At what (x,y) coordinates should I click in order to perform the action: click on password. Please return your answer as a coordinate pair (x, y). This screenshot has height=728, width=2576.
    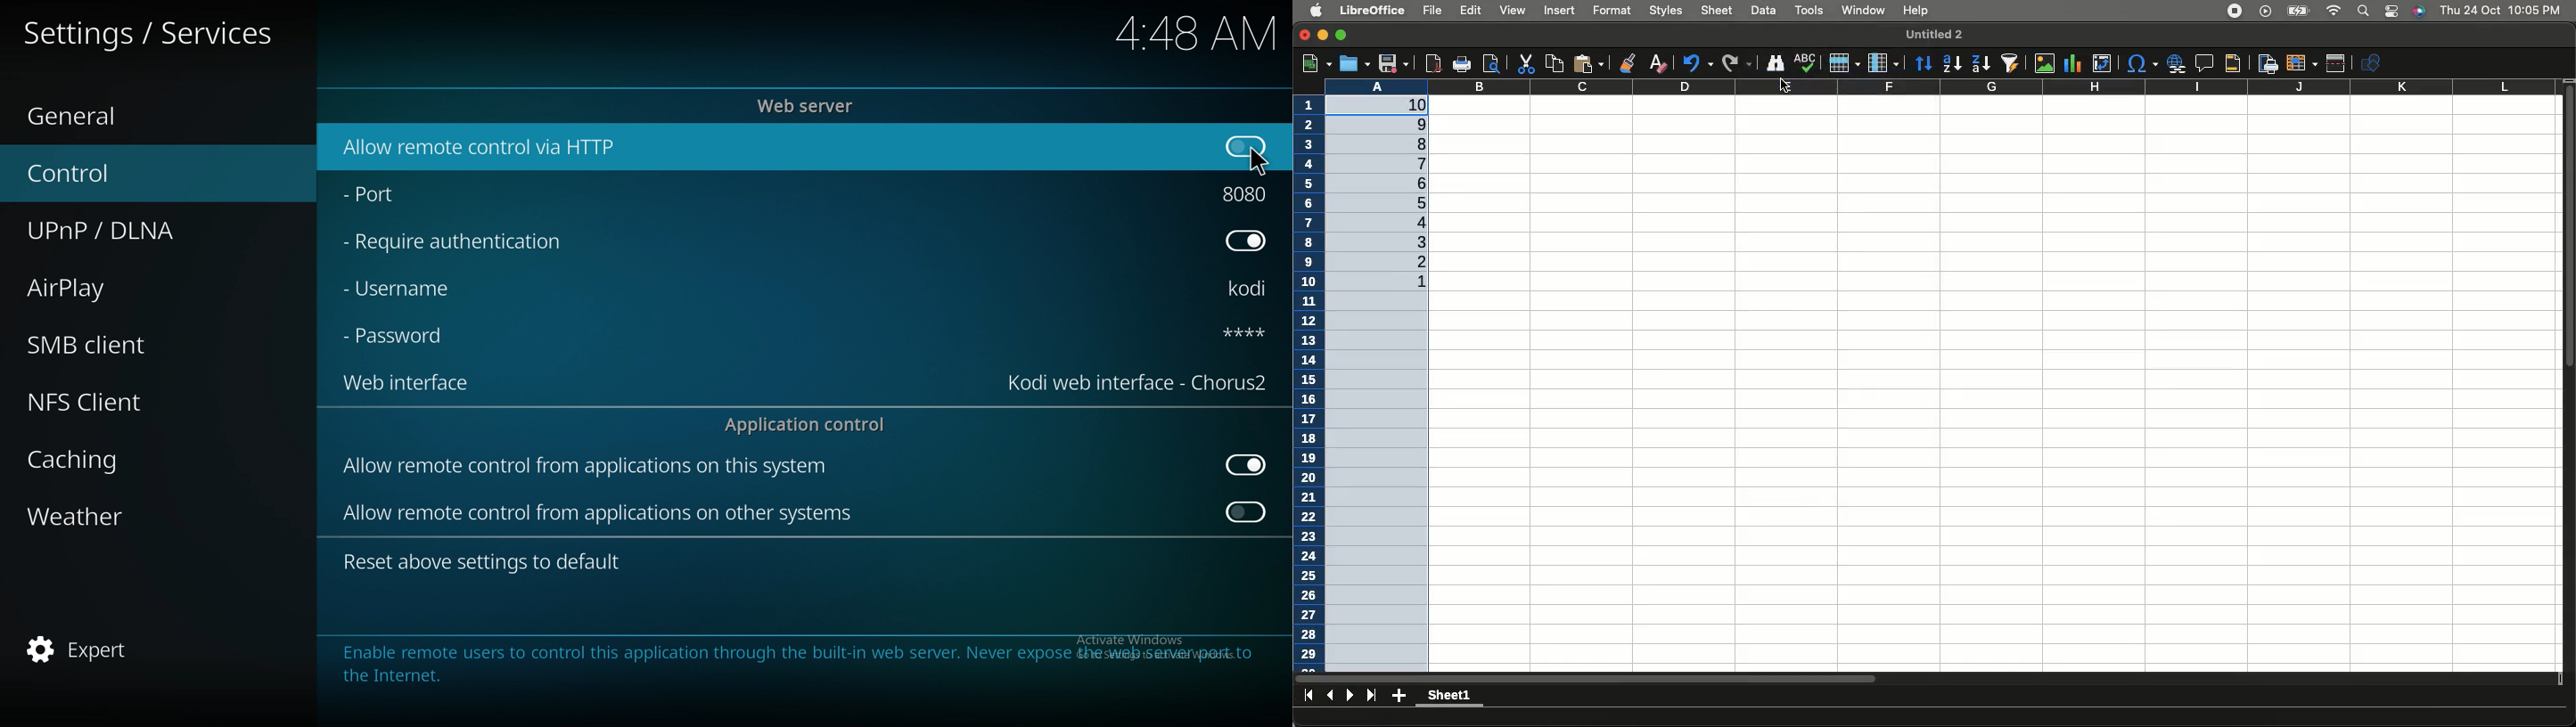
    Looking at the image, I should click on (1241, 335).